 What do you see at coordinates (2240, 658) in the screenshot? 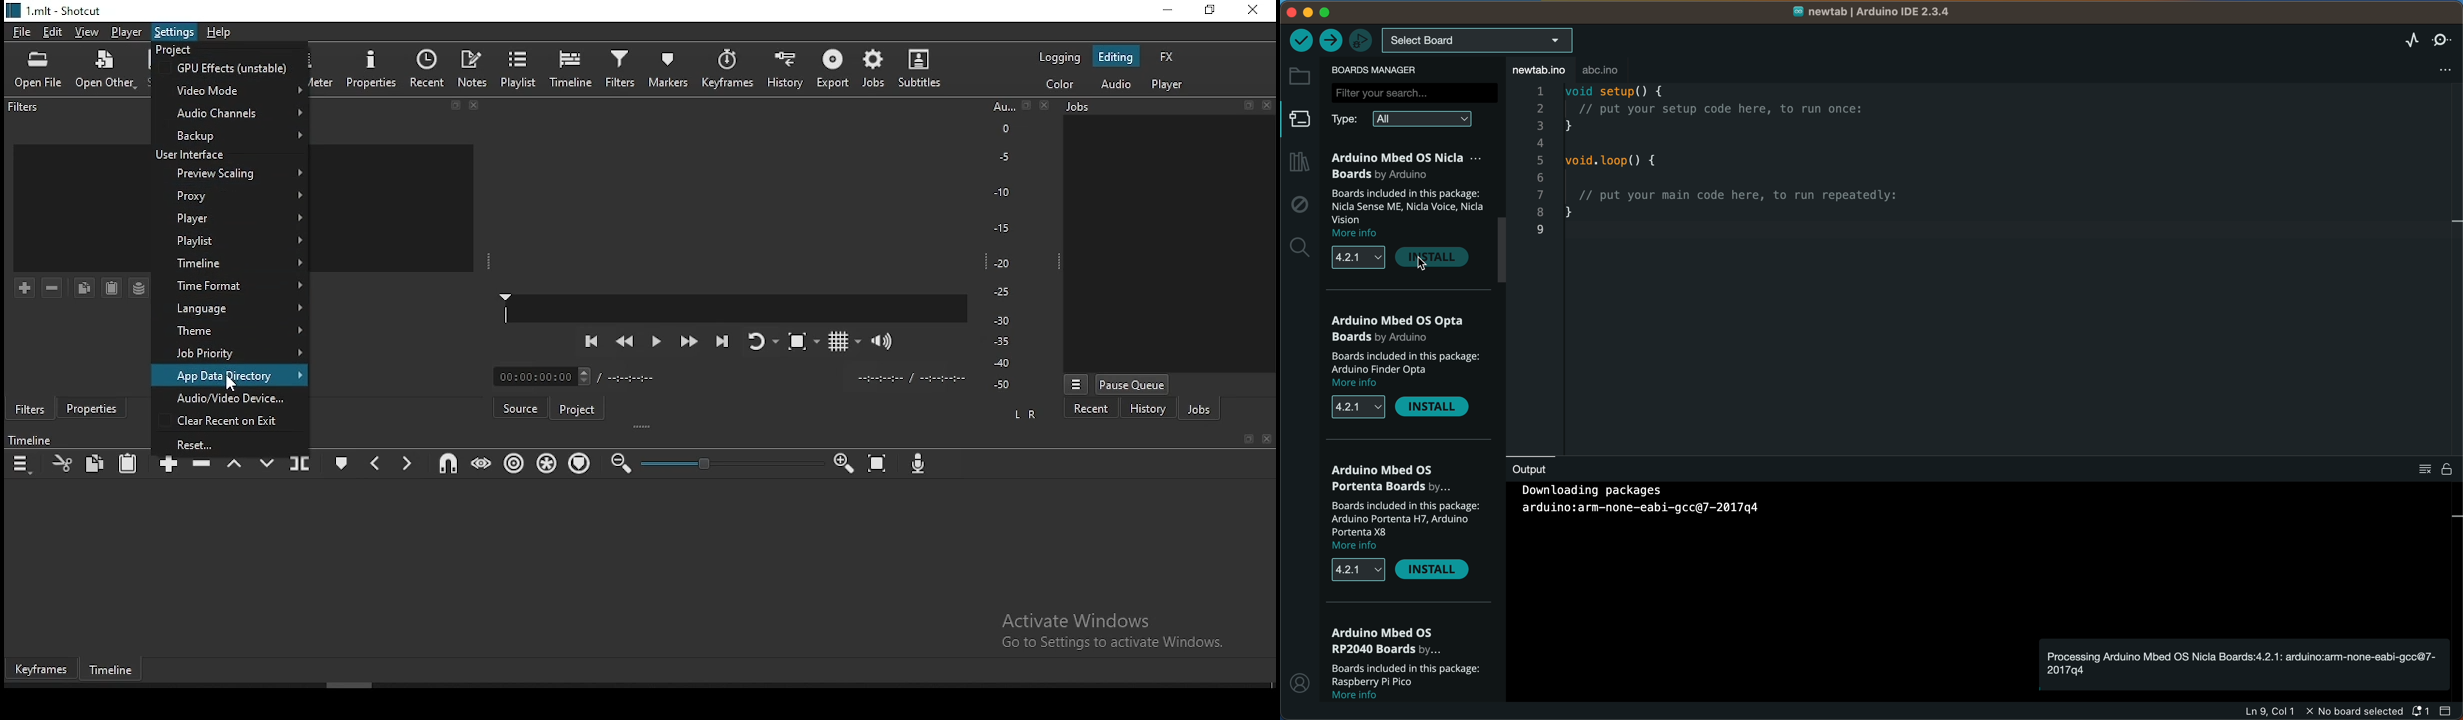
I see `notification` at bounding box center [2240, 658].